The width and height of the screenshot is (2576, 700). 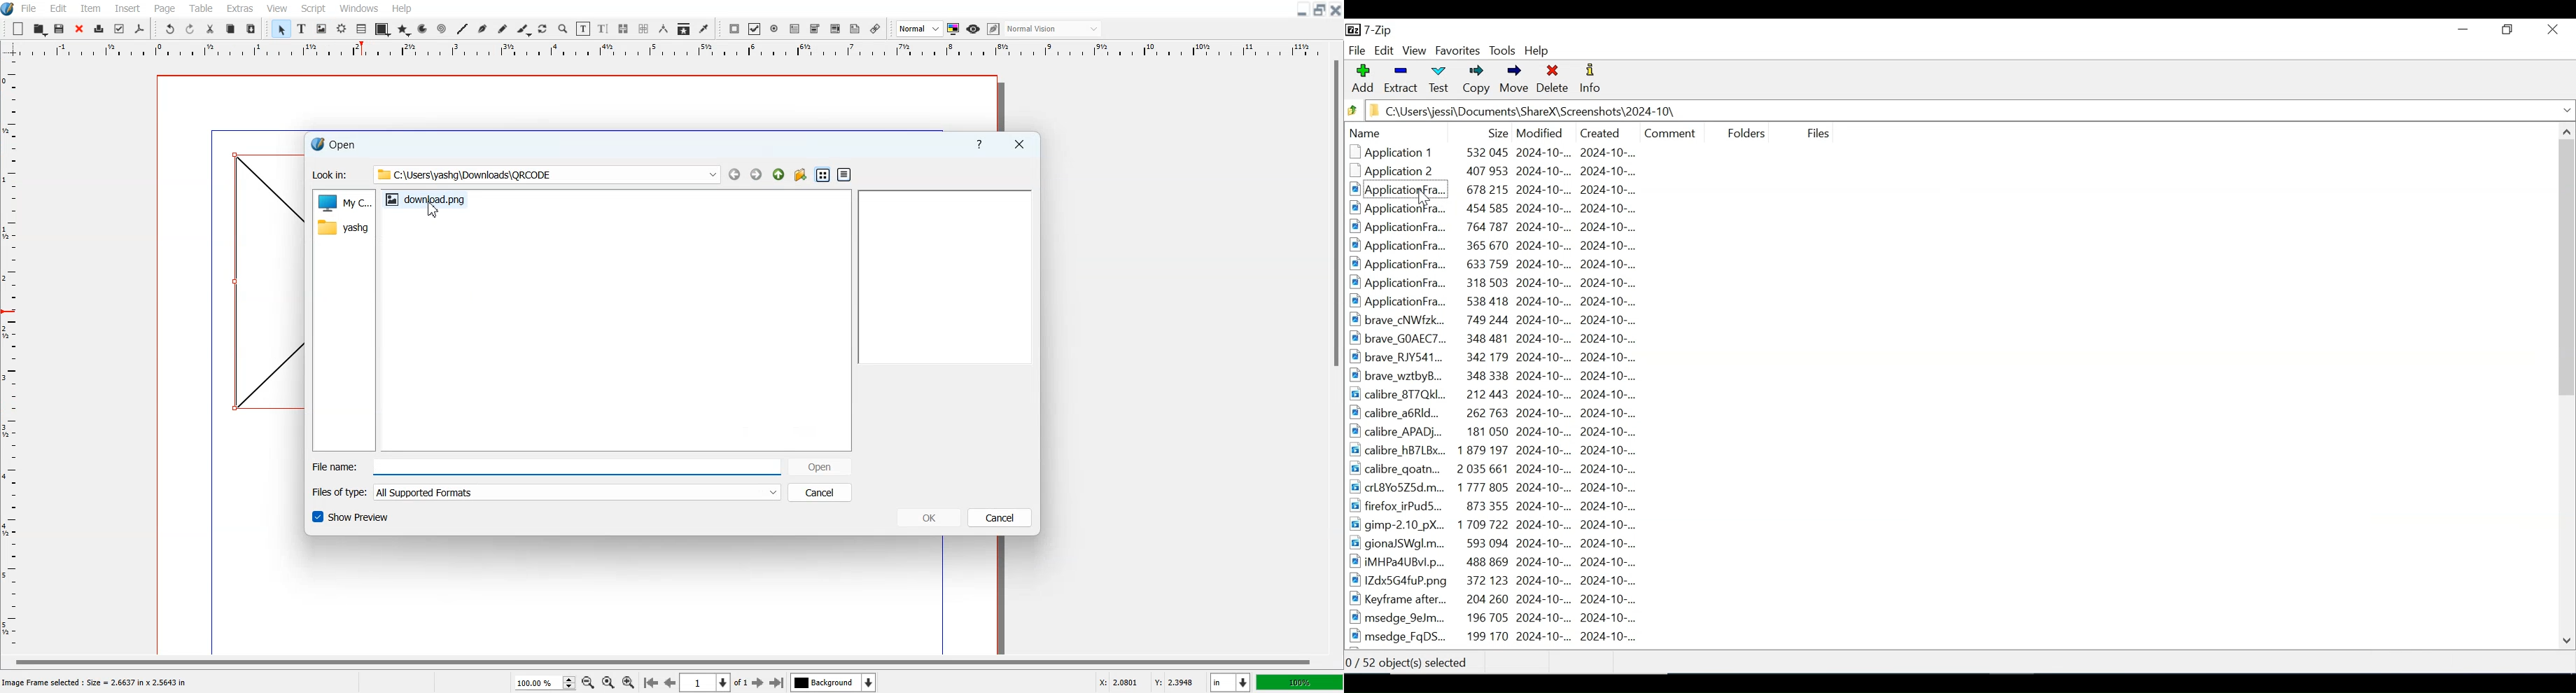 What do you see at coordinates (779, 174) in the screenshot?
I see `Parent Directory` at bounding box center [779, 174].